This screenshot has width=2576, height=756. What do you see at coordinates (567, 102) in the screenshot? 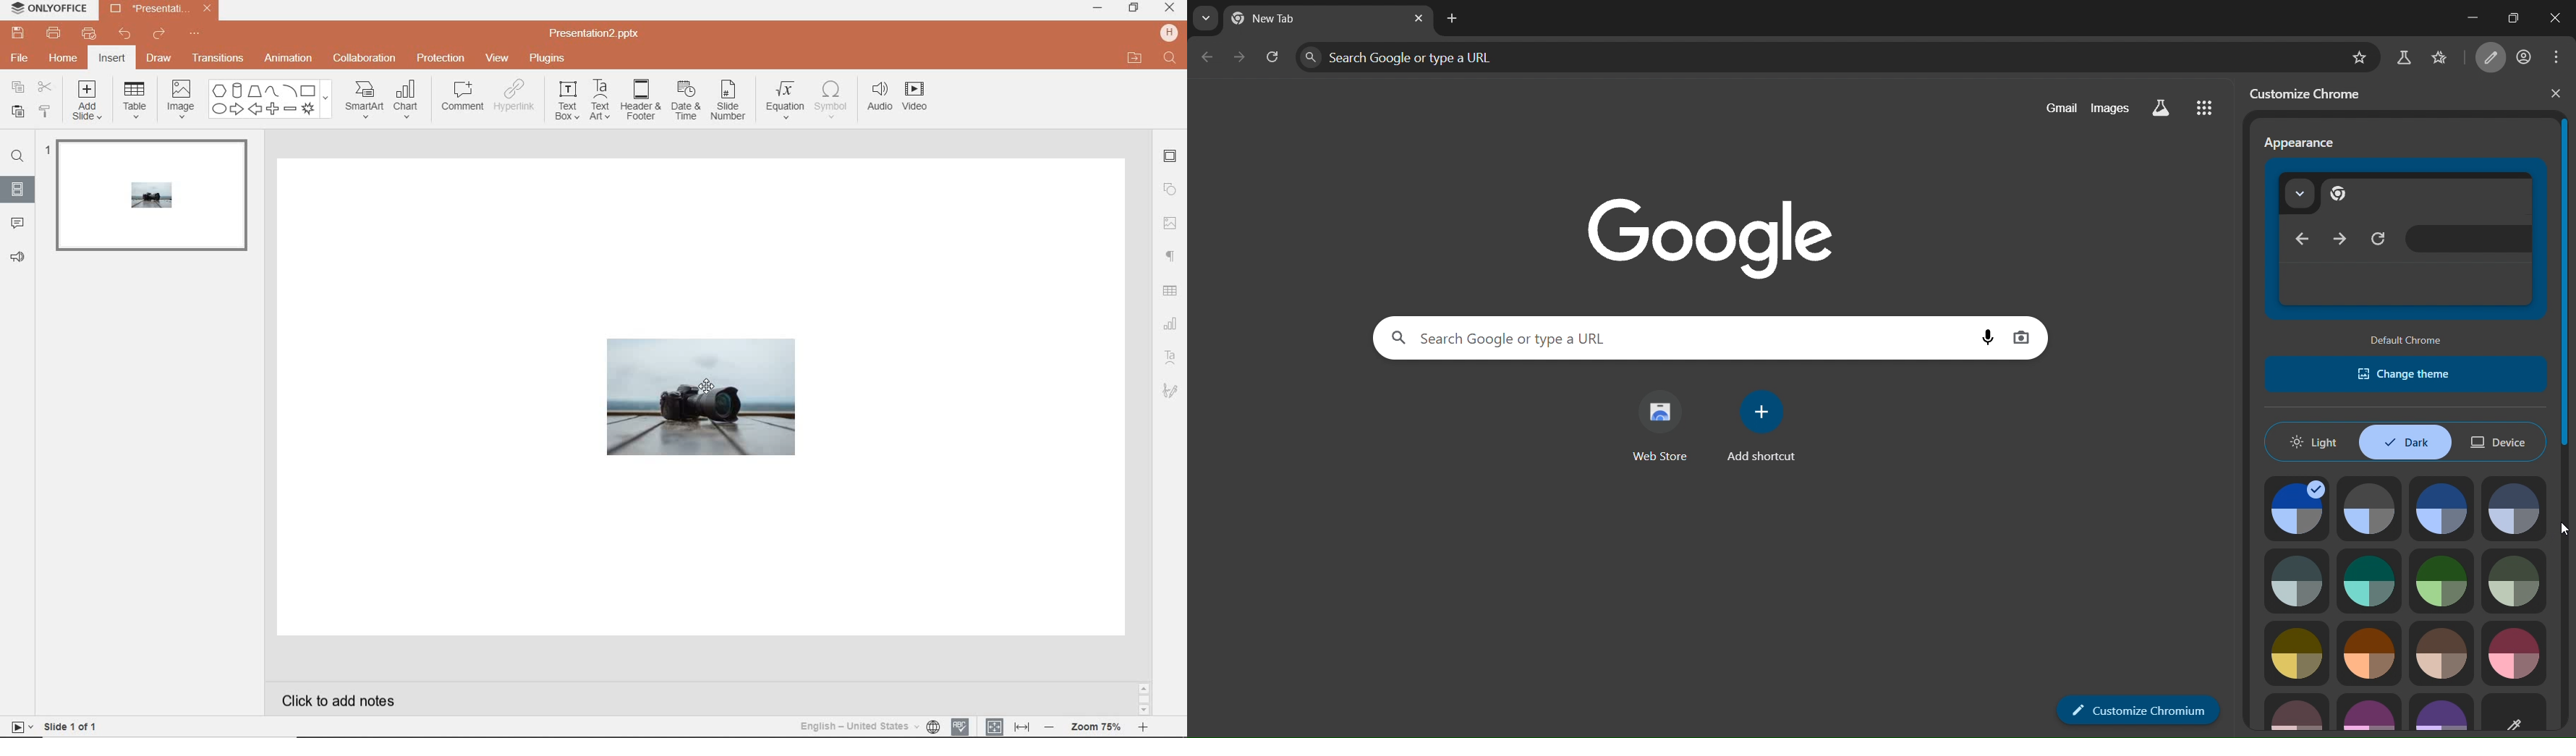
I see `text box` at bounding box center [567, 102].